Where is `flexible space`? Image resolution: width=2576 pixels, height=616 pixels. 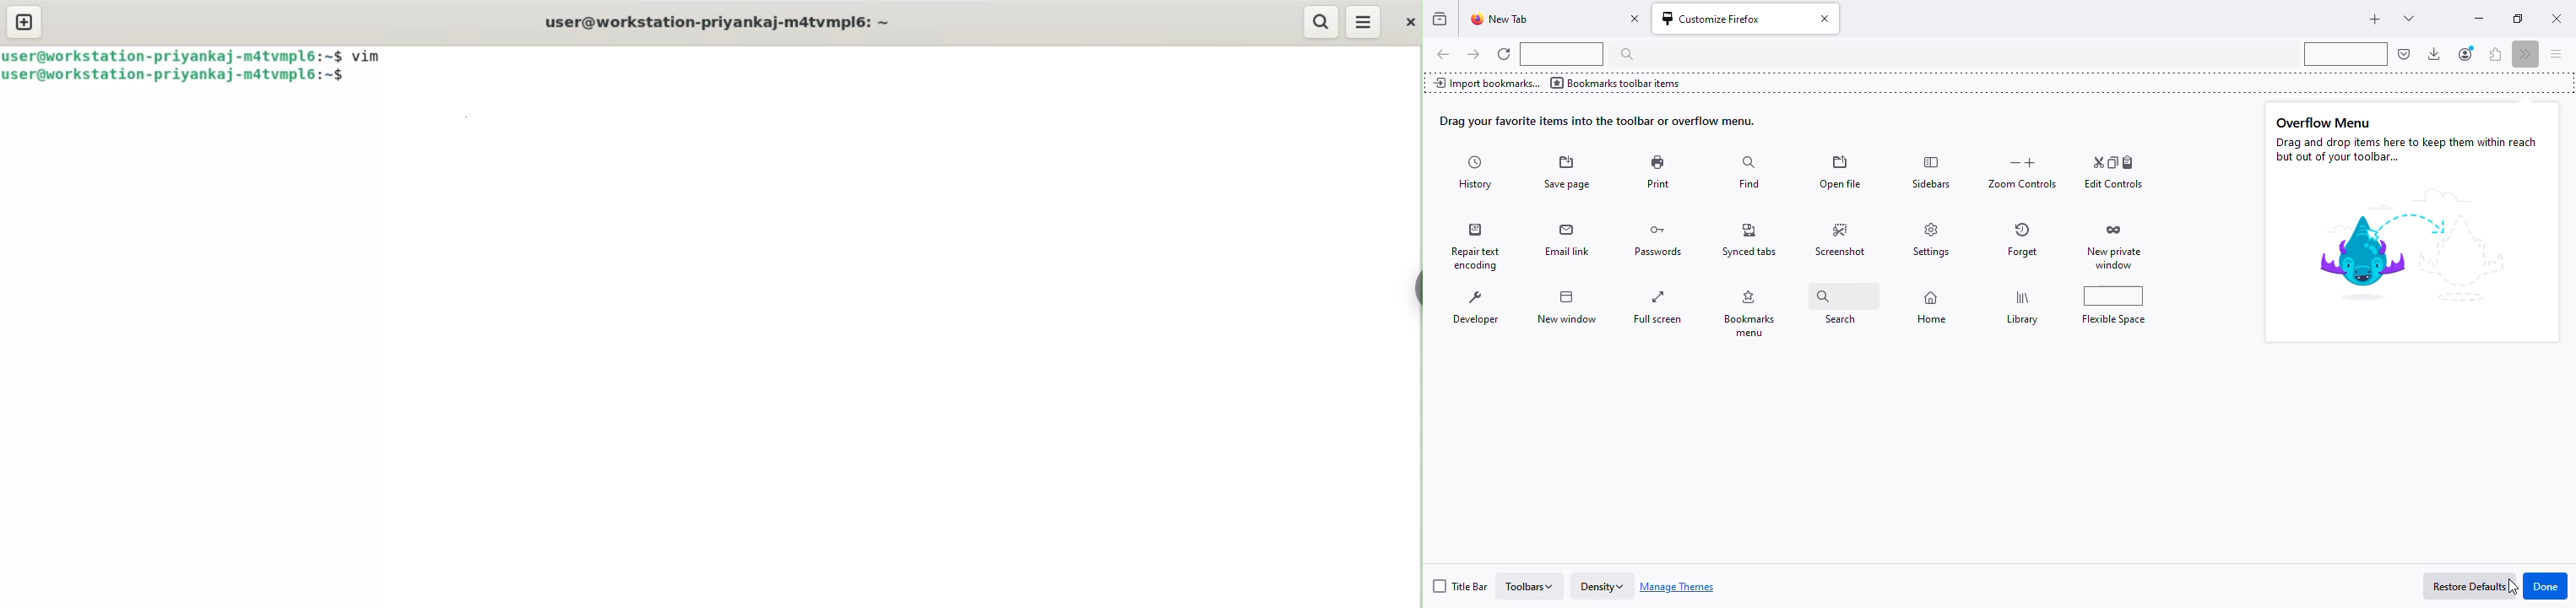 flexible space is located at coordinates (2114, 307).